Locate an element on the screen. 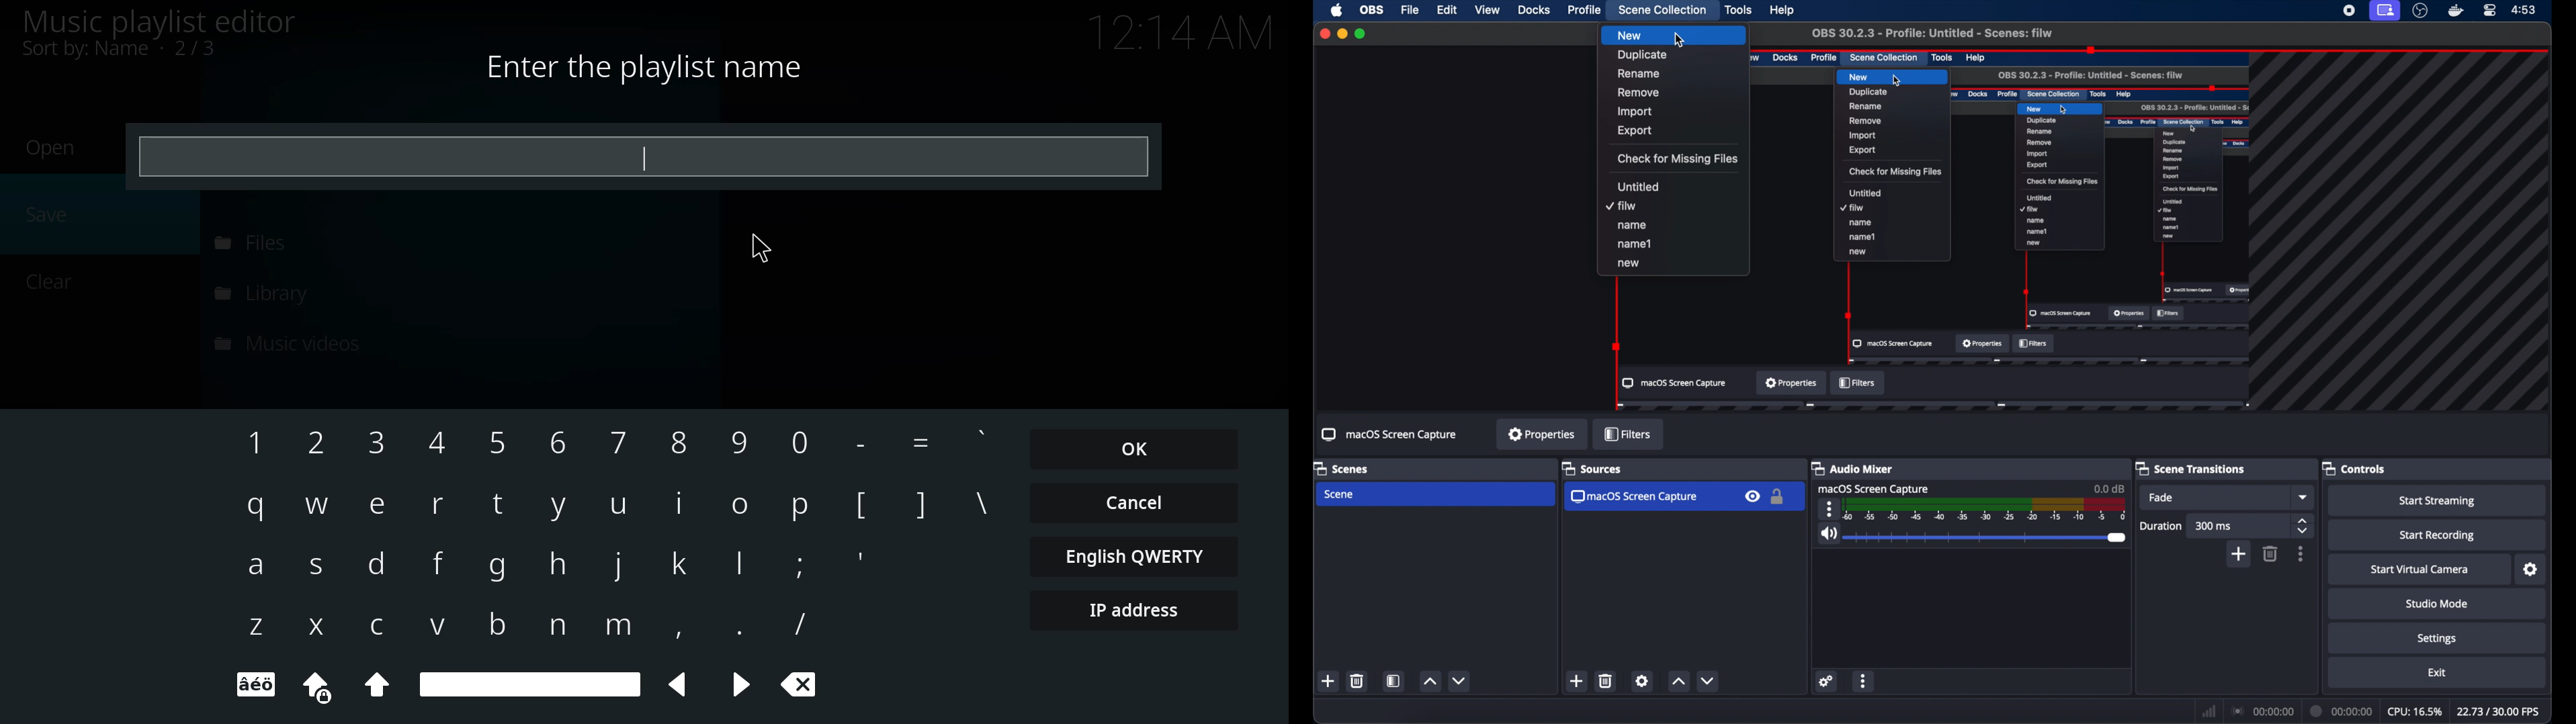 Image resolution: width=2576 pixels, height=728 pixels. check for missing files is located at coordinates (1677, 158).